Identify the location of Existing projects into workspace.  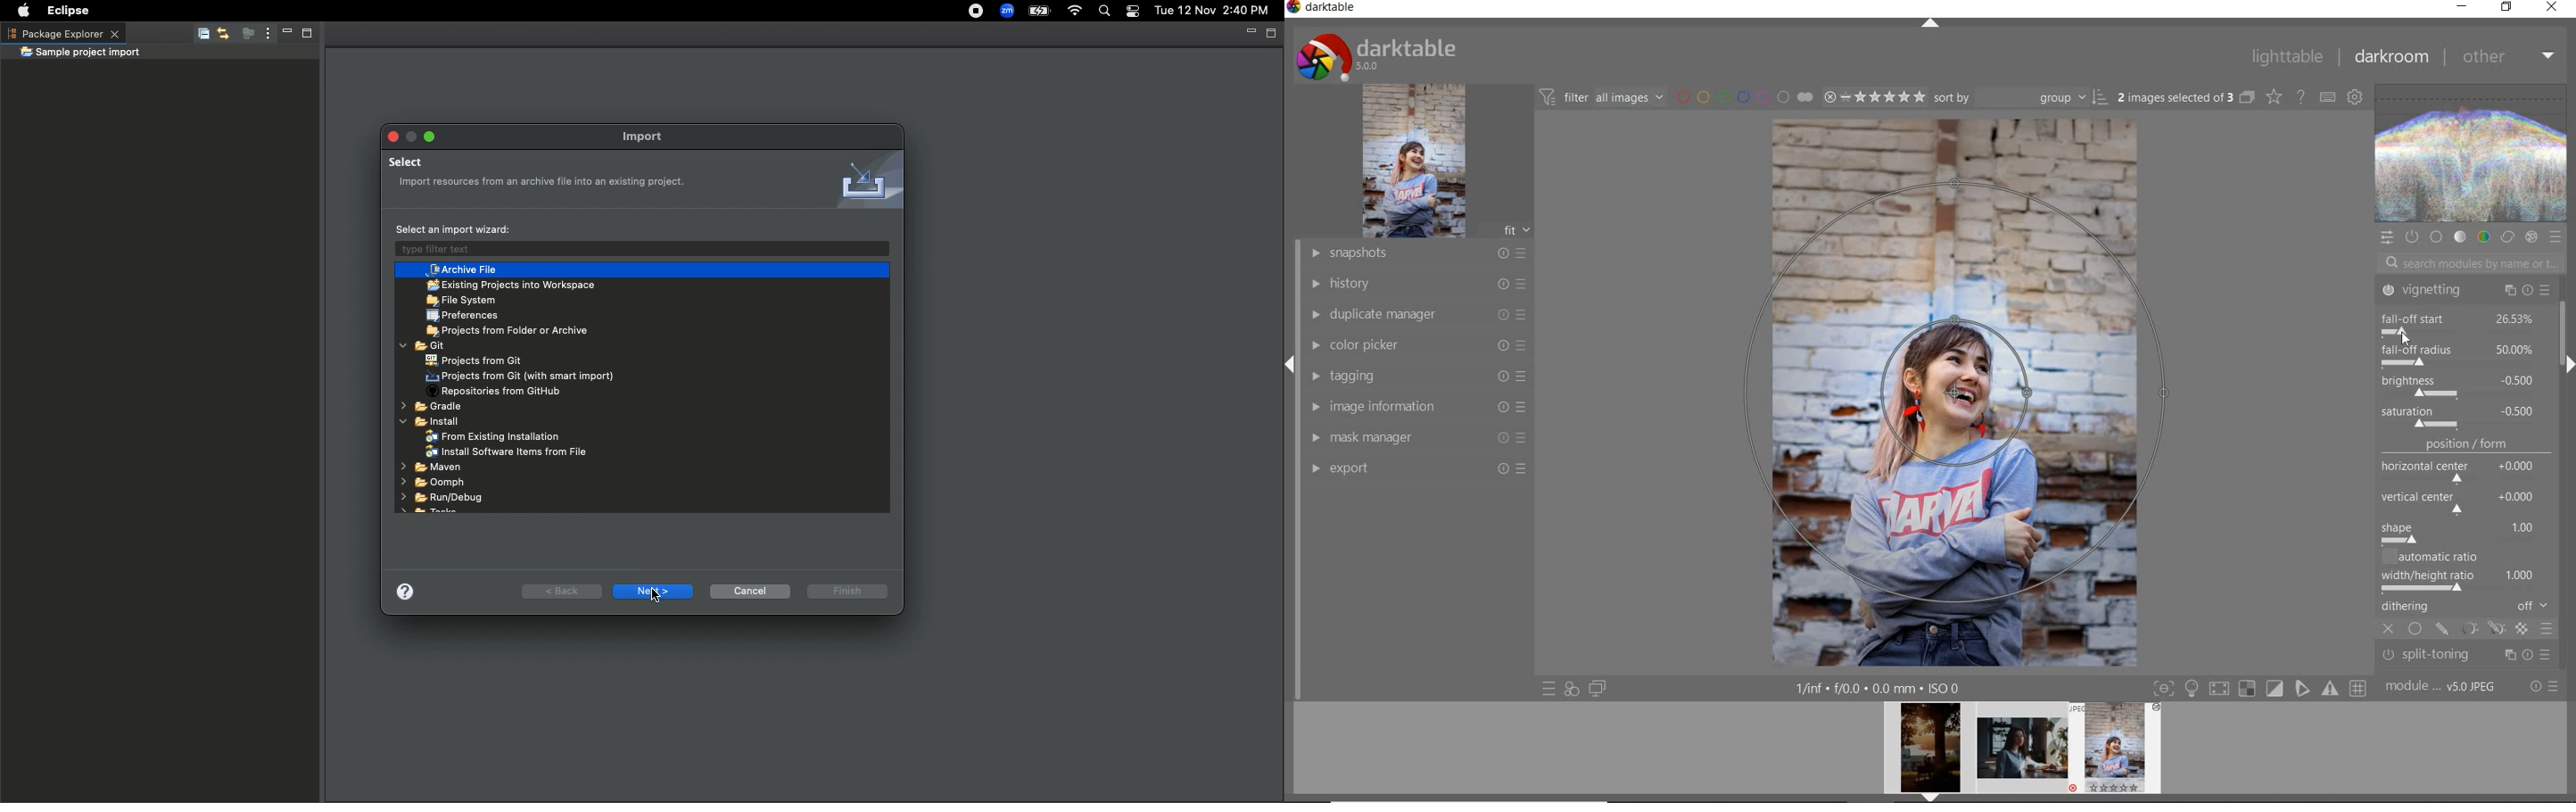
(510, 286).